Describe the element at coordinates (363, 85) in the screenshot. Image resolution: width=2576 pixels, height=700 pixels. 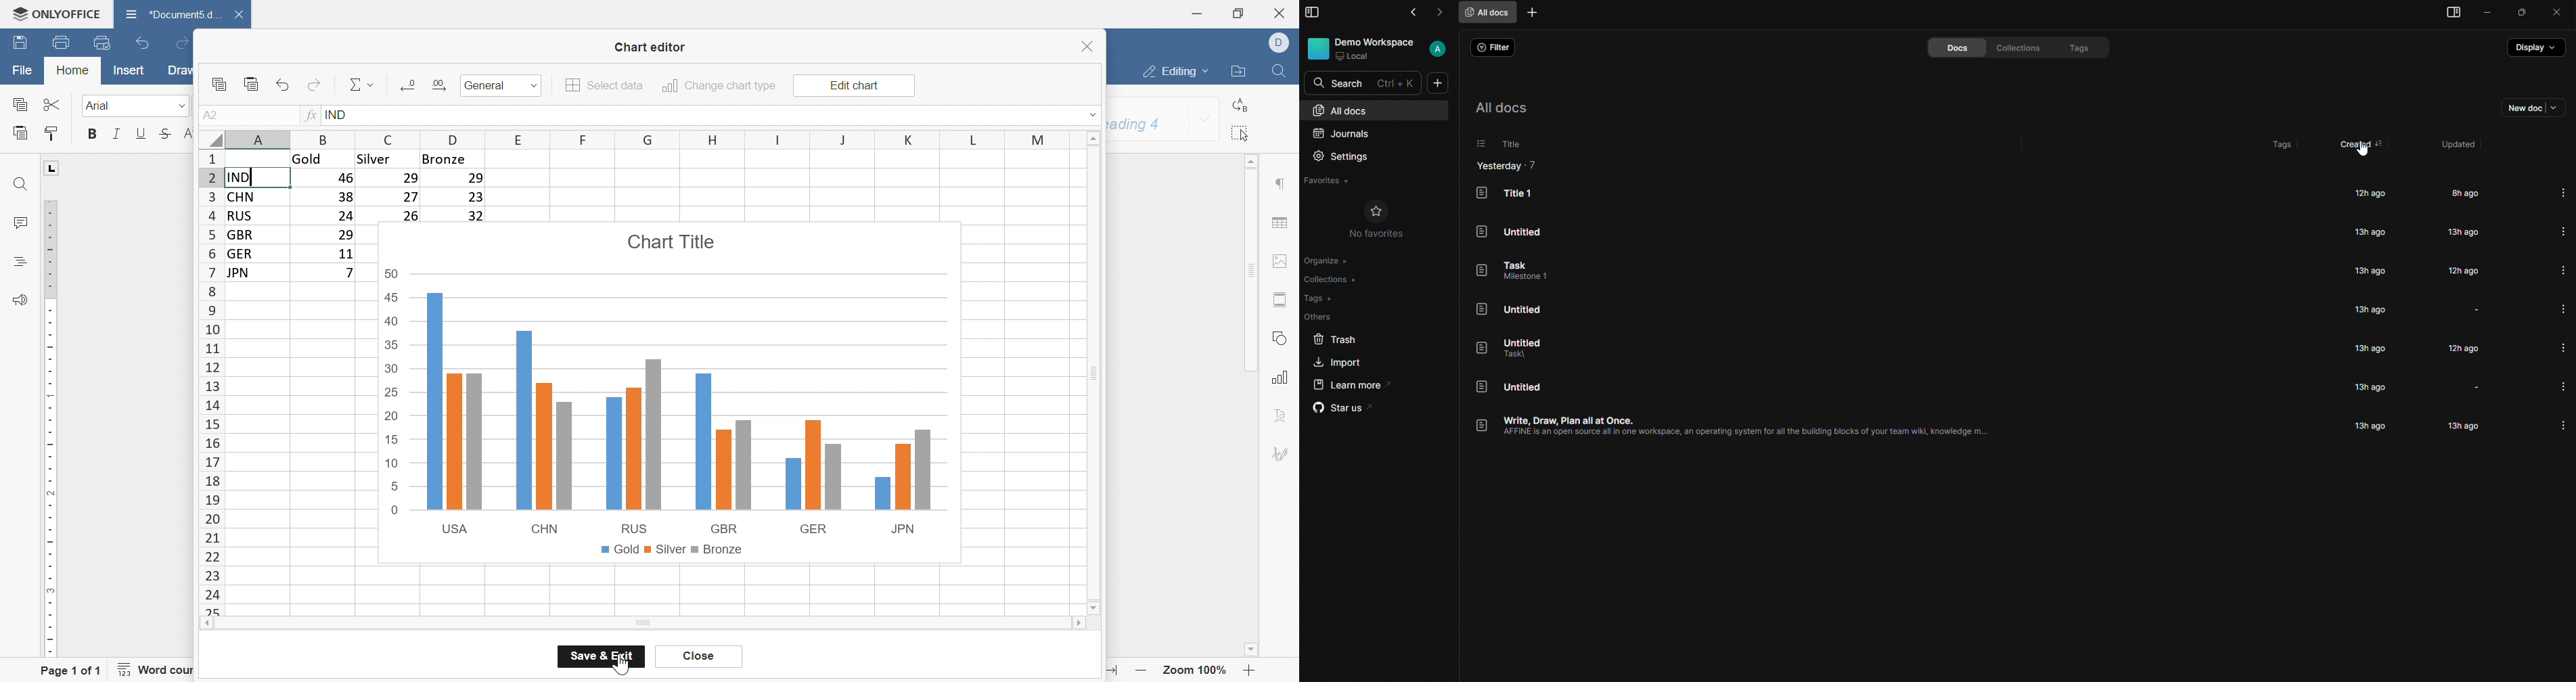
I see `Sum` at that location.